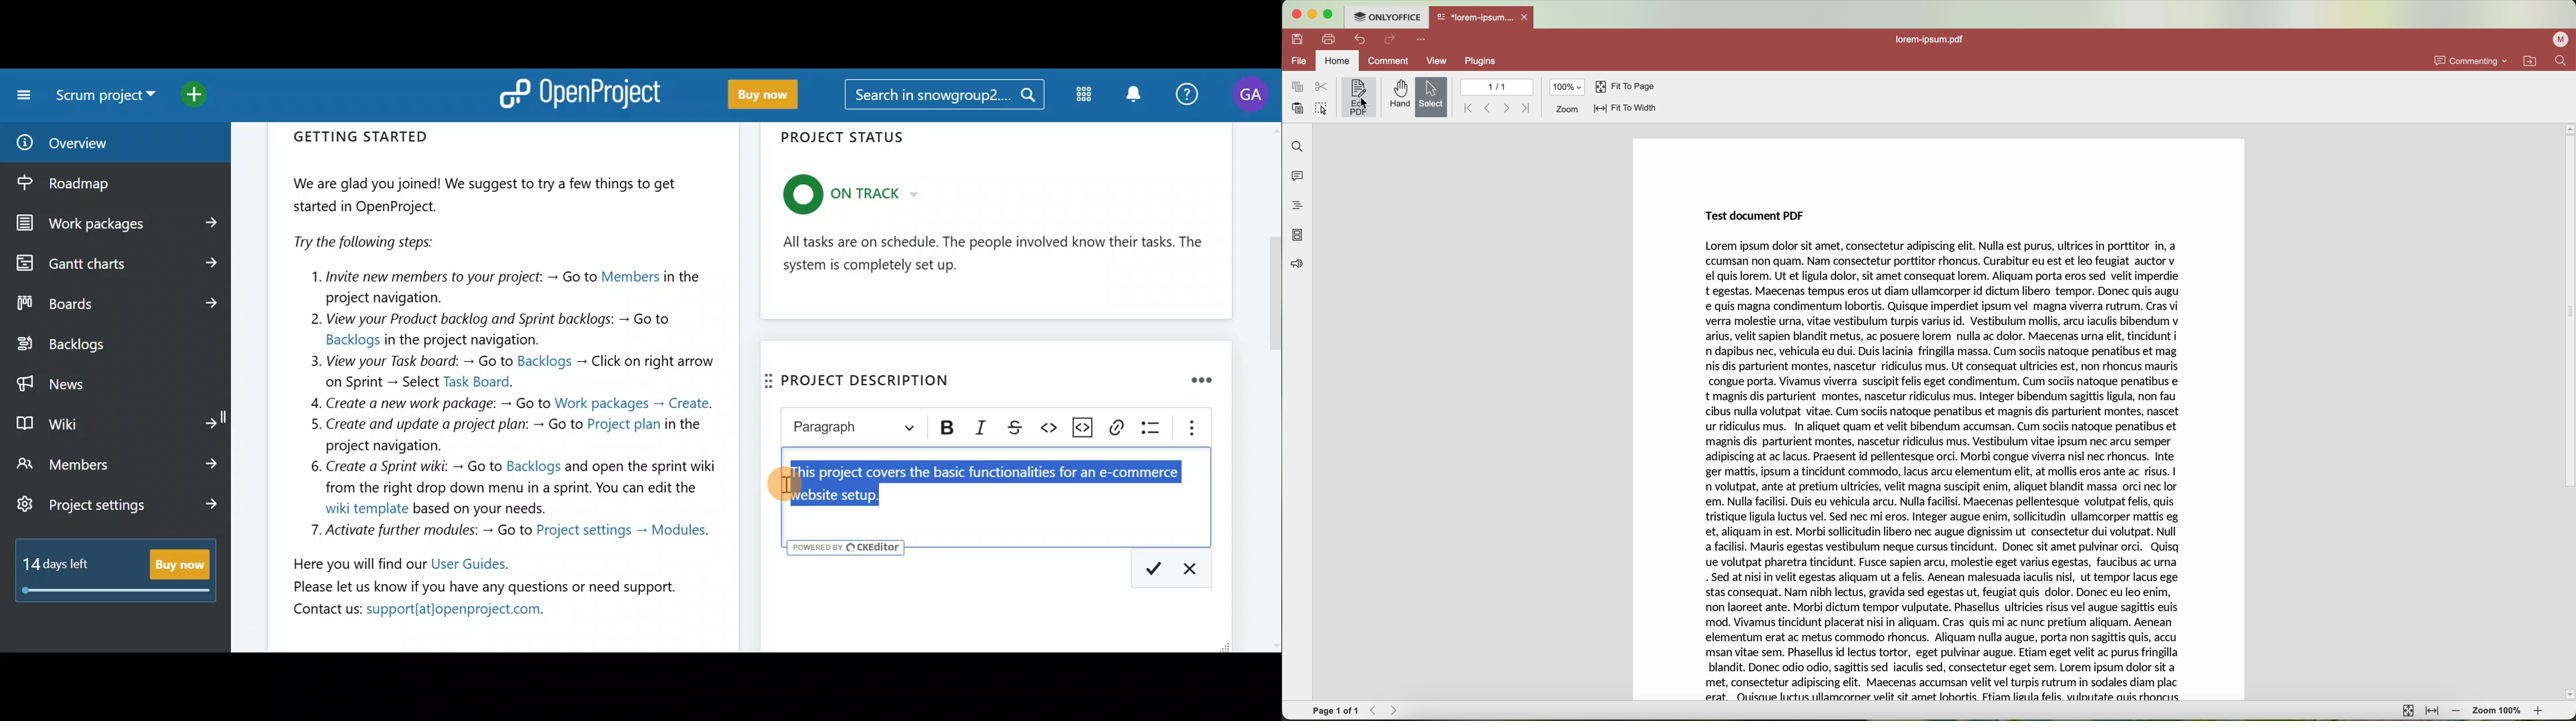 The width and height of the screenshot is (2576, 728). I want to click on Description: Save, so click(1149, 567).